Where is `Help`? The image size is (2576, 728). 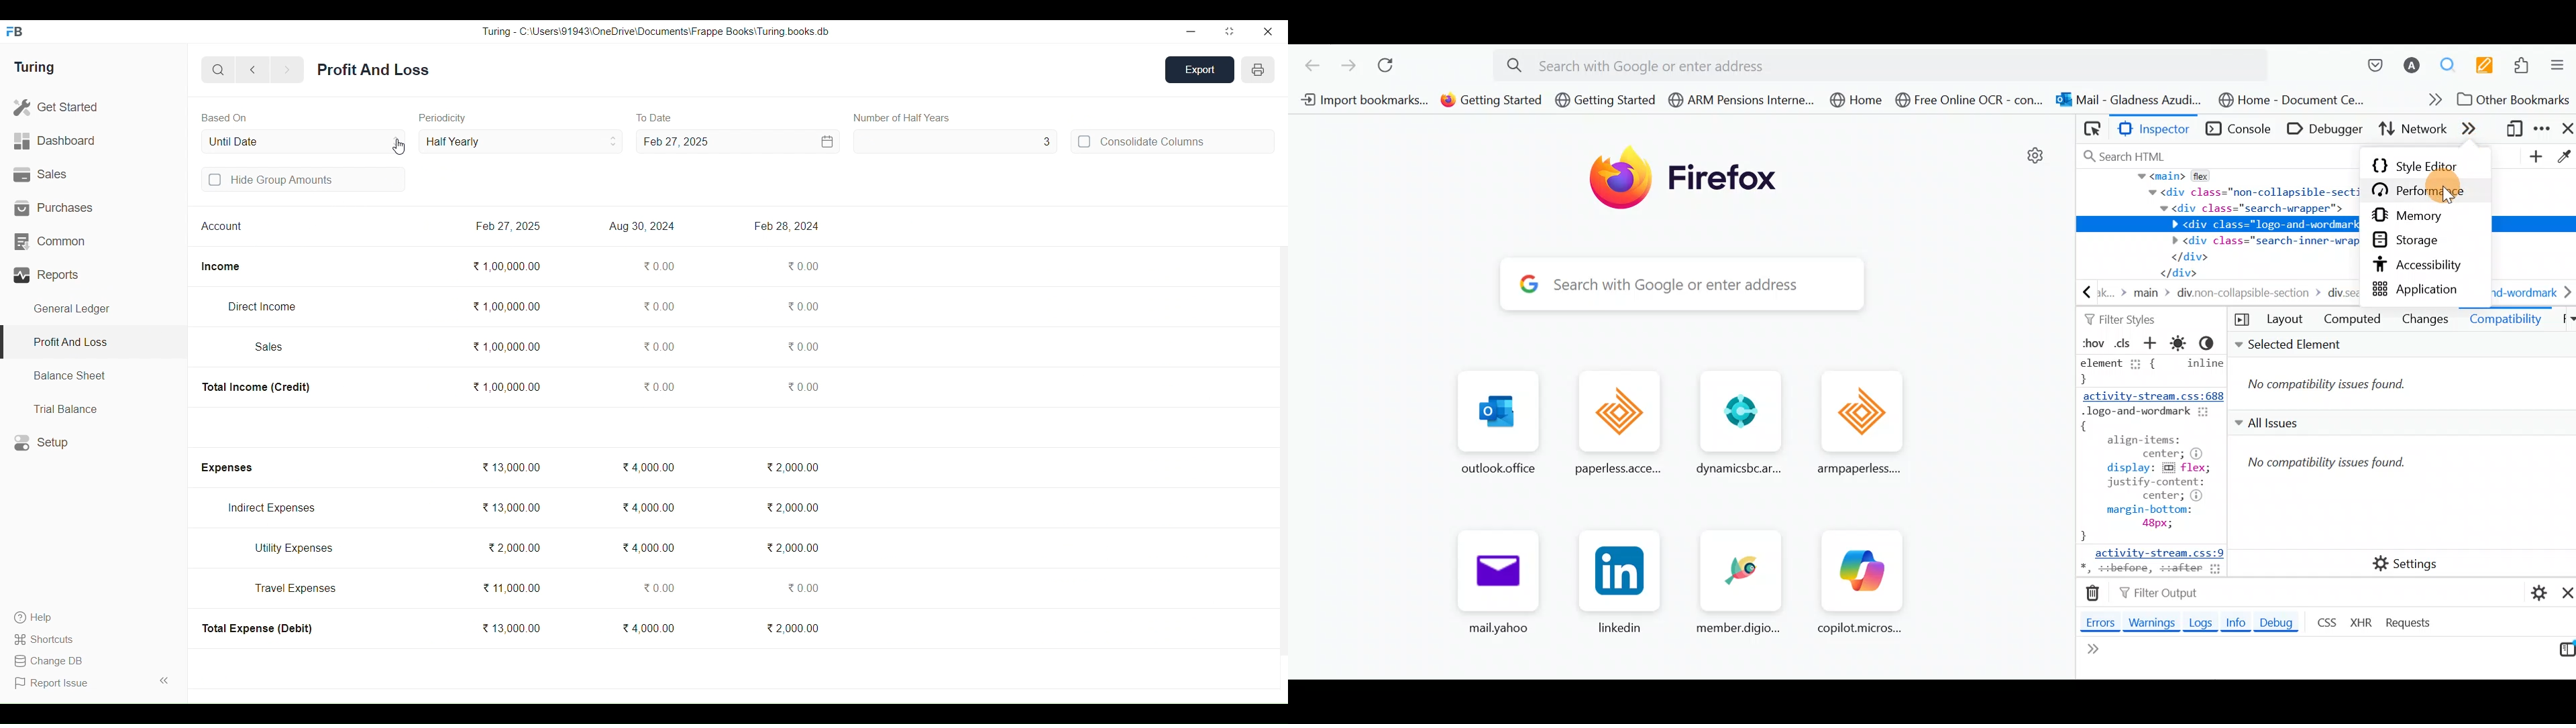 Help is located at coordinates (46, 617).